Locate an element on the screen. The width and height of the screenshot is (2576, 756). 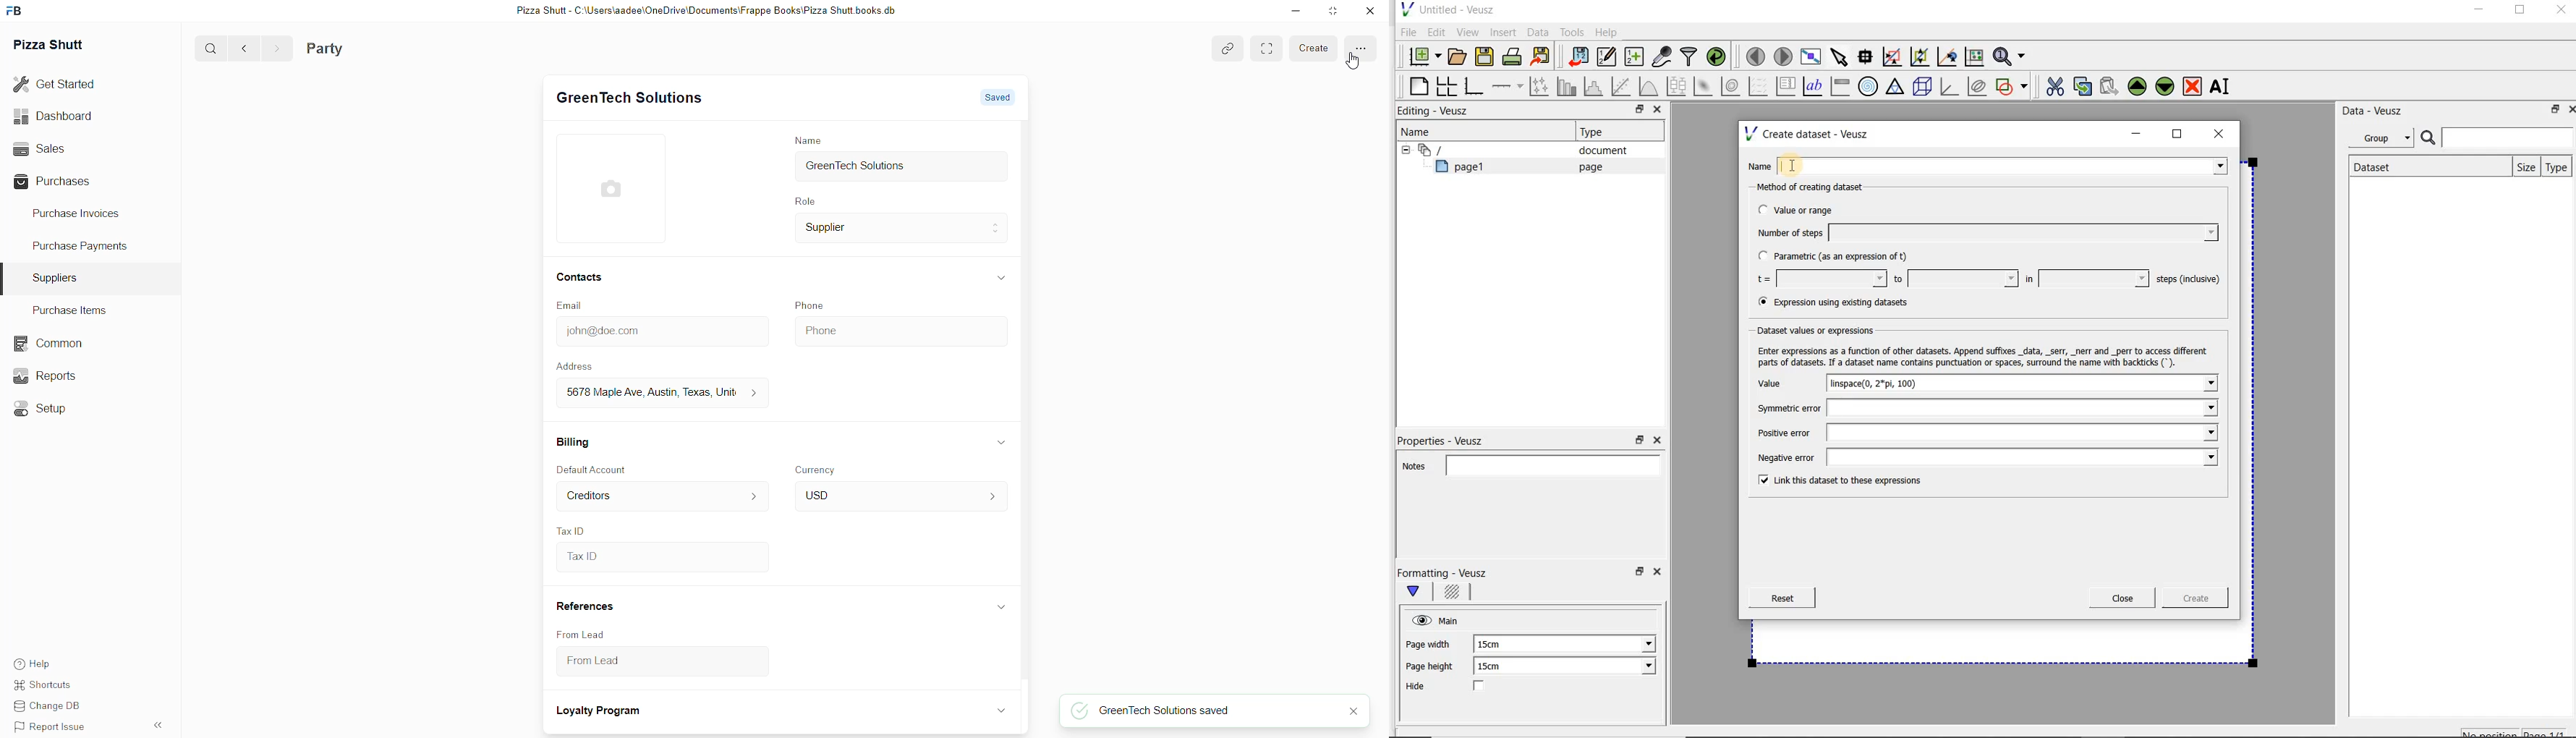
Phone is located at coordinates (812, 305).